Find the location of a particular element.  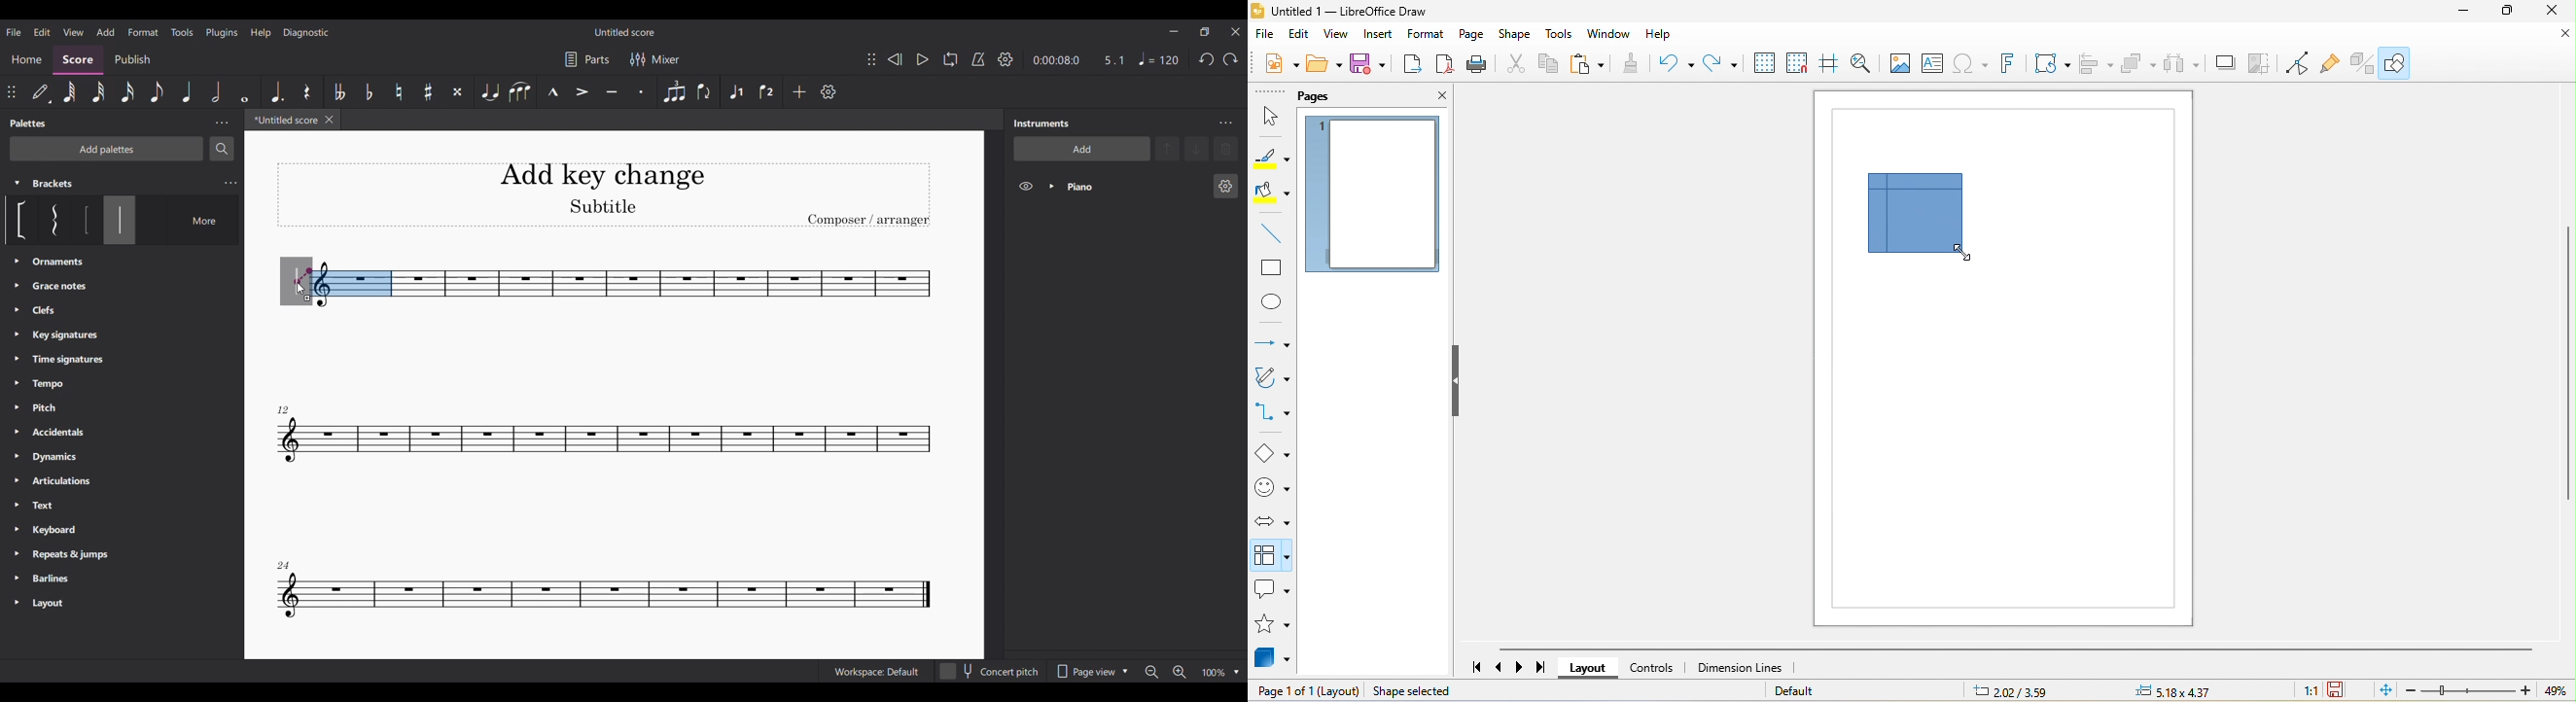

default is located at coordinates (1811, 690).